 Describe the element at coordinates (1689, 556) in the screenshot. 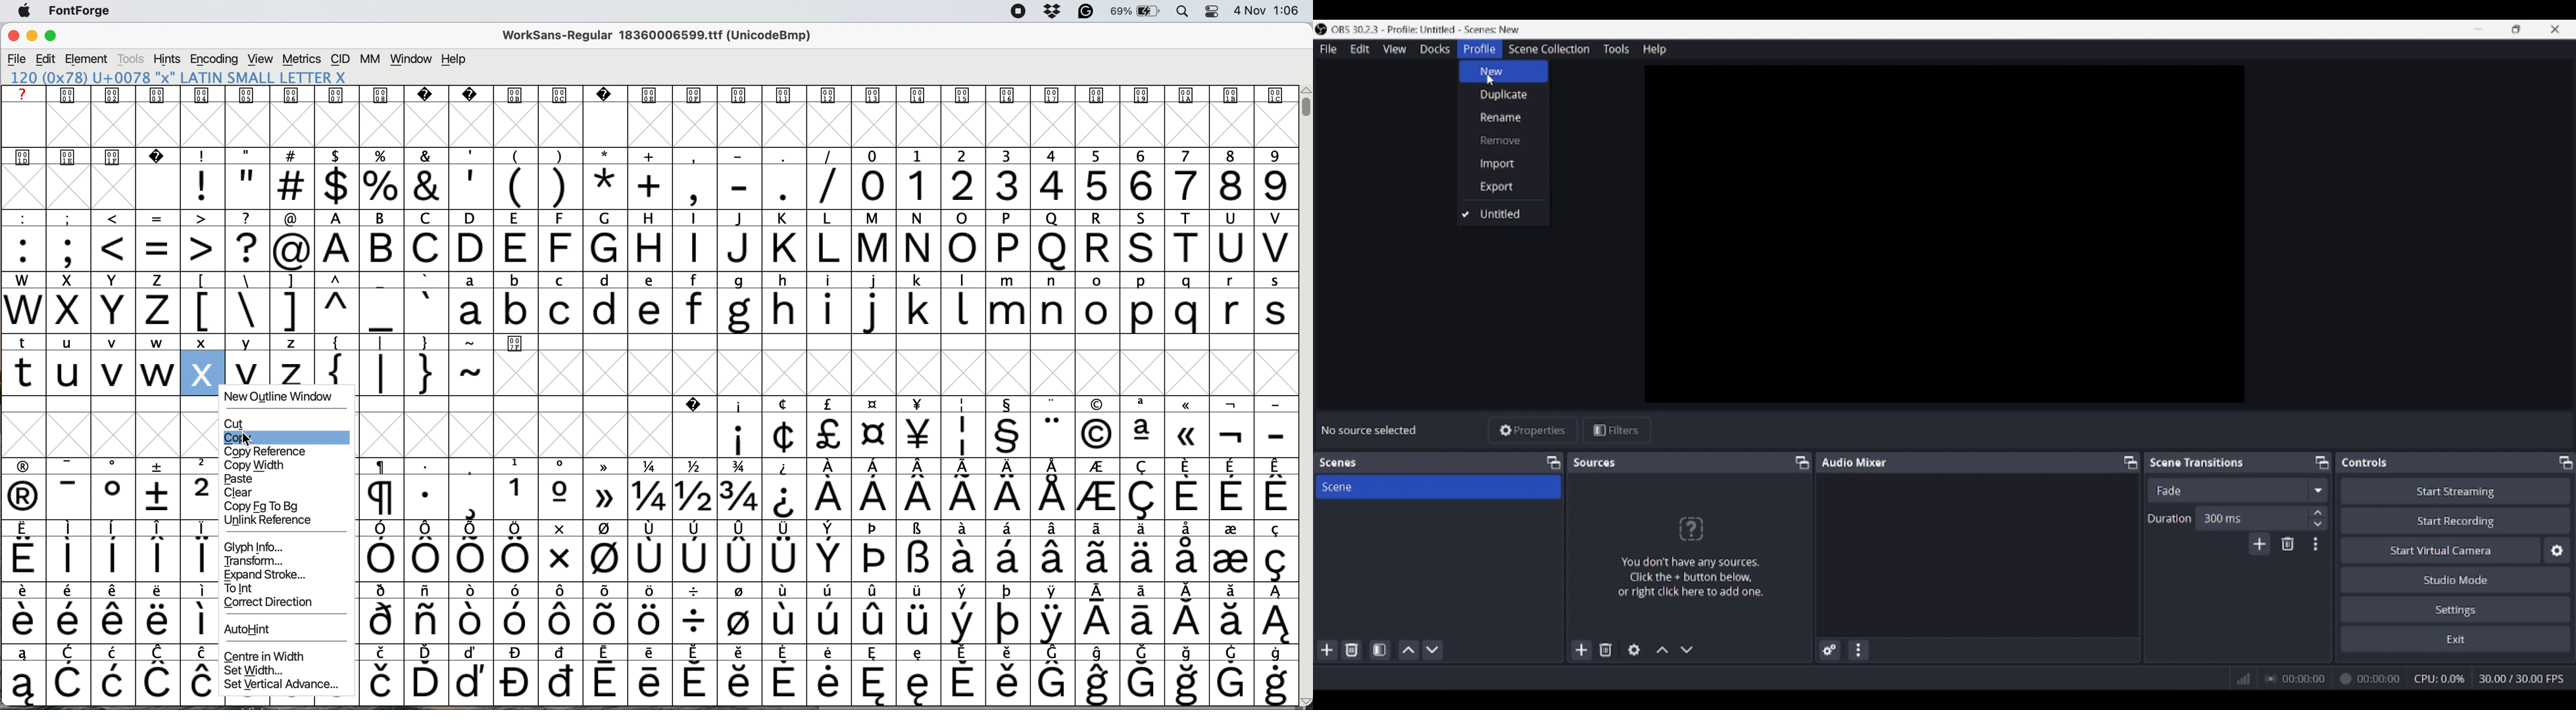

I see `Panel logo and text` at that location.